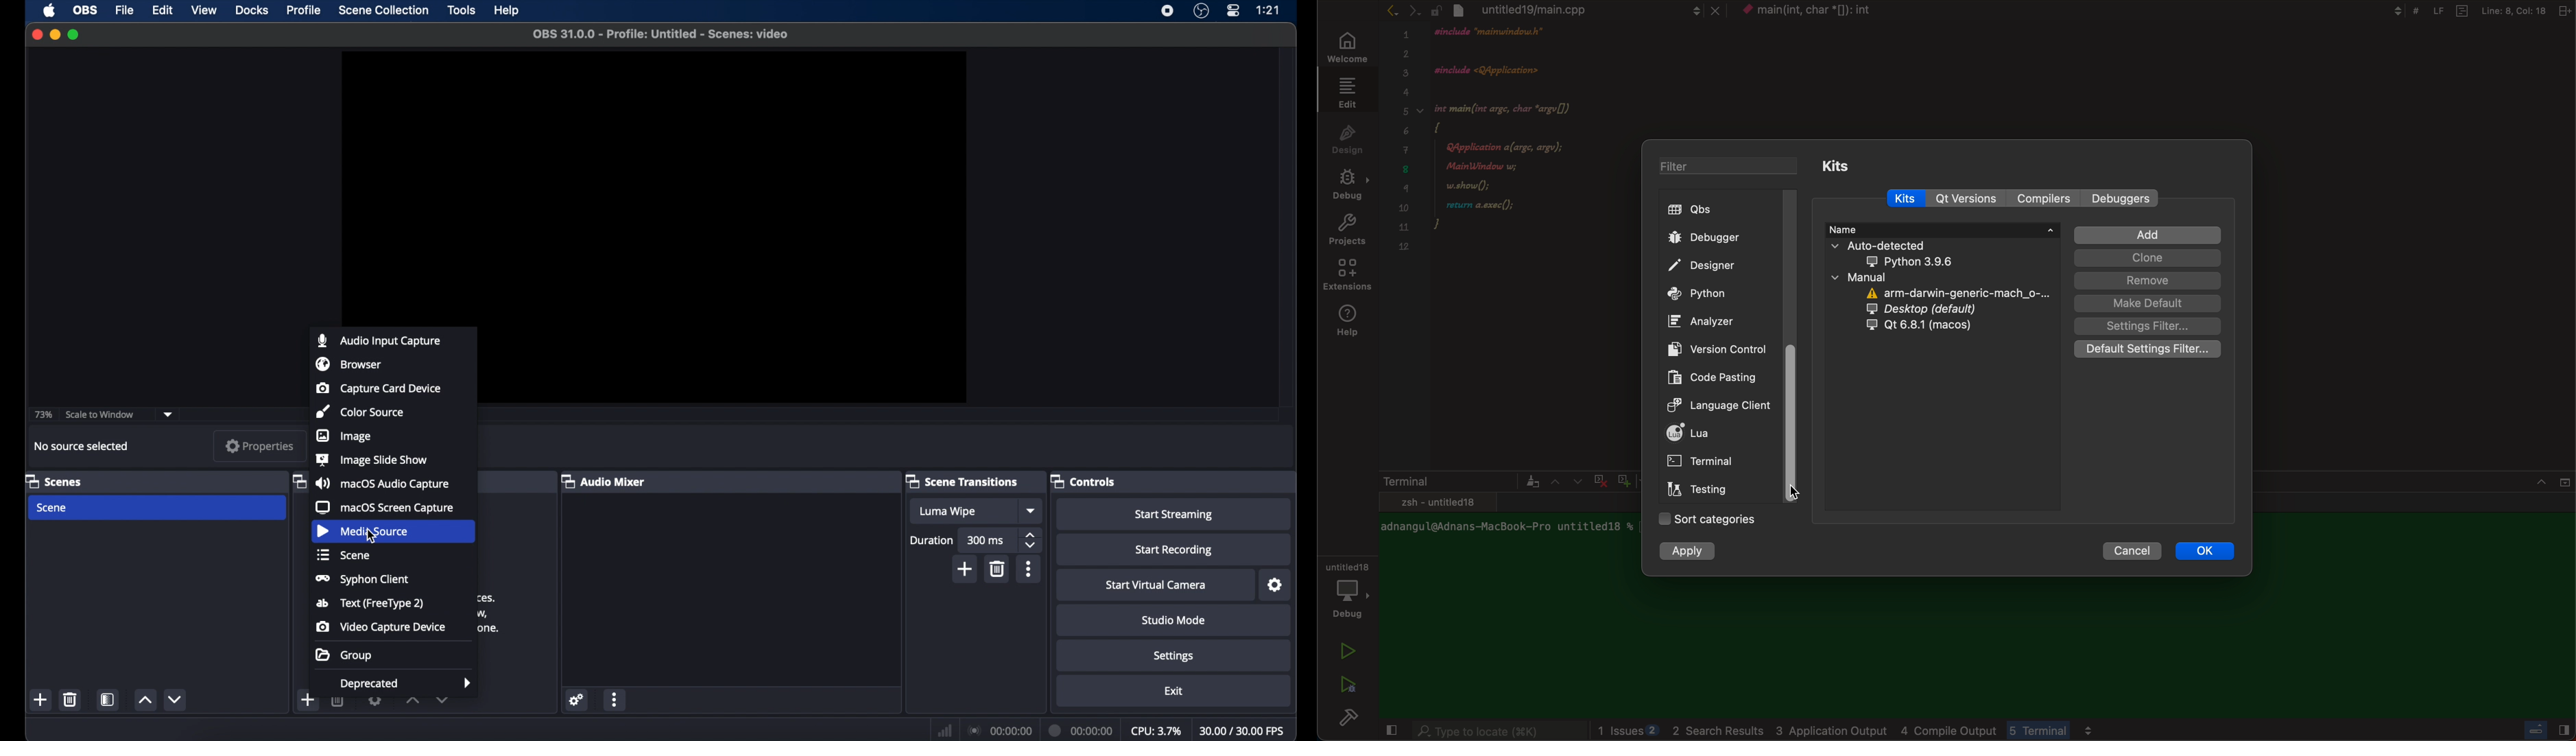  What do you see at coordinates (1176, 549) in the screenshot?
I see `start recording` at bounding box center [1176, 549].